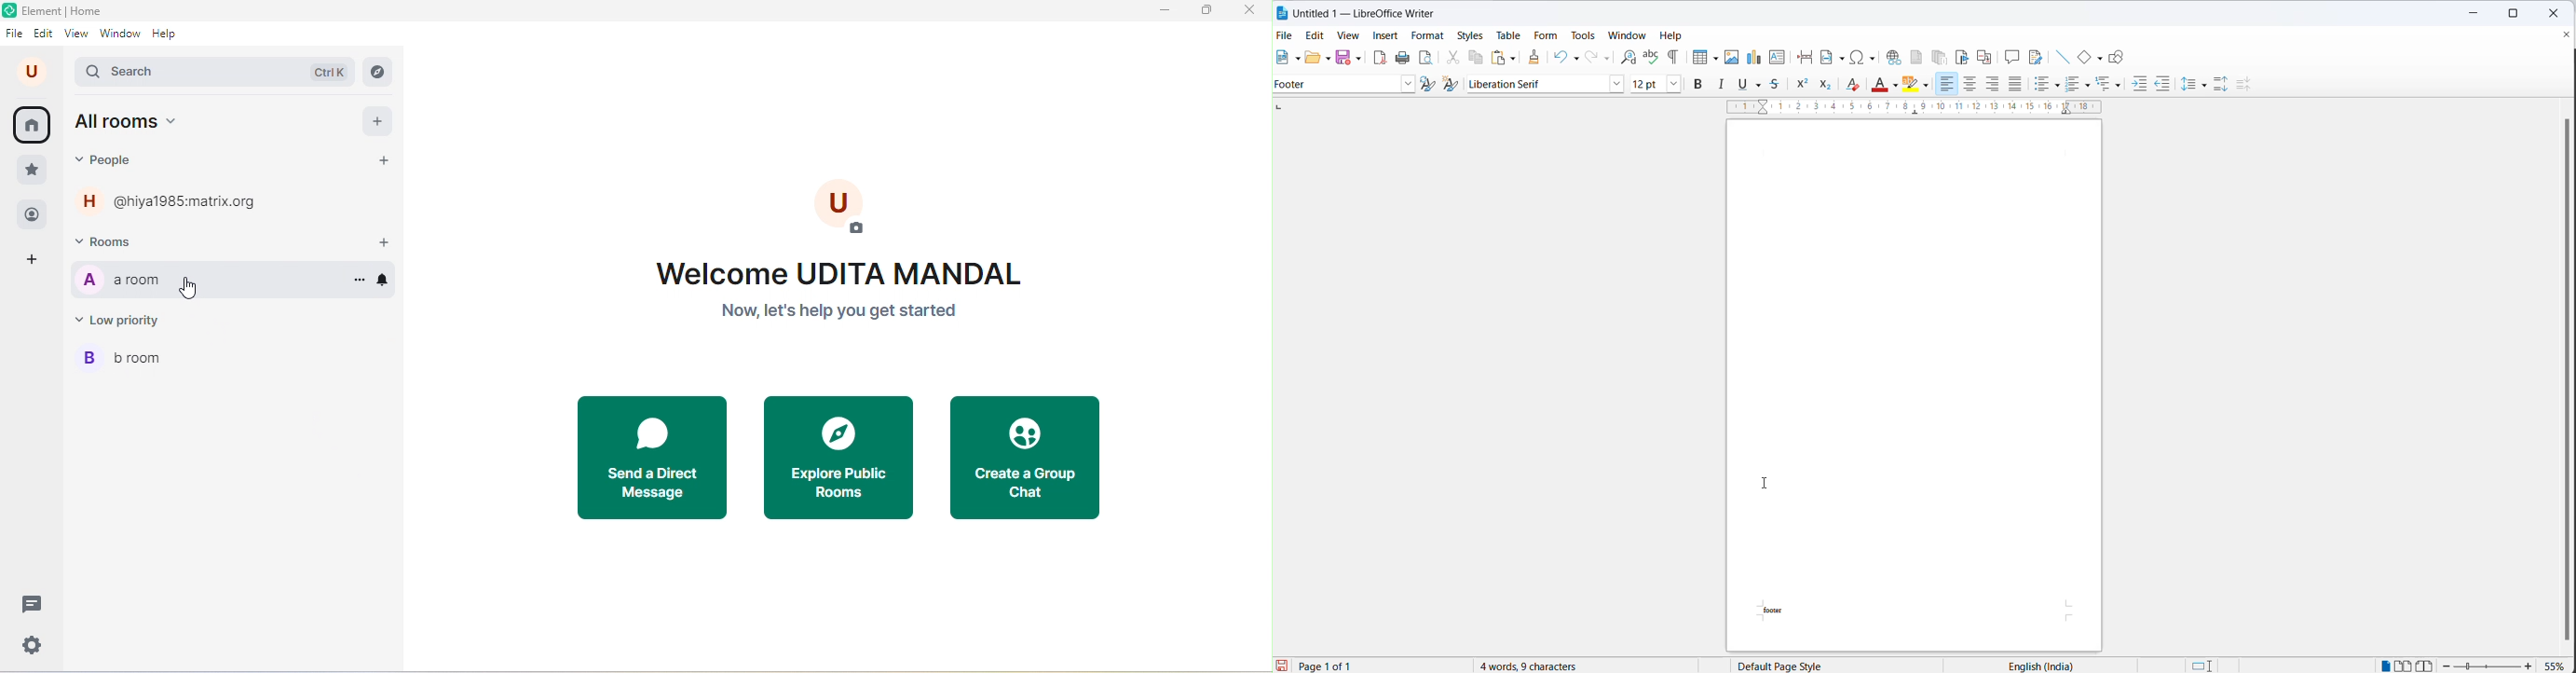 The width and height of the screenshot is (2576, 700). I want to click on insert cross-reference, so click(1986, 58).